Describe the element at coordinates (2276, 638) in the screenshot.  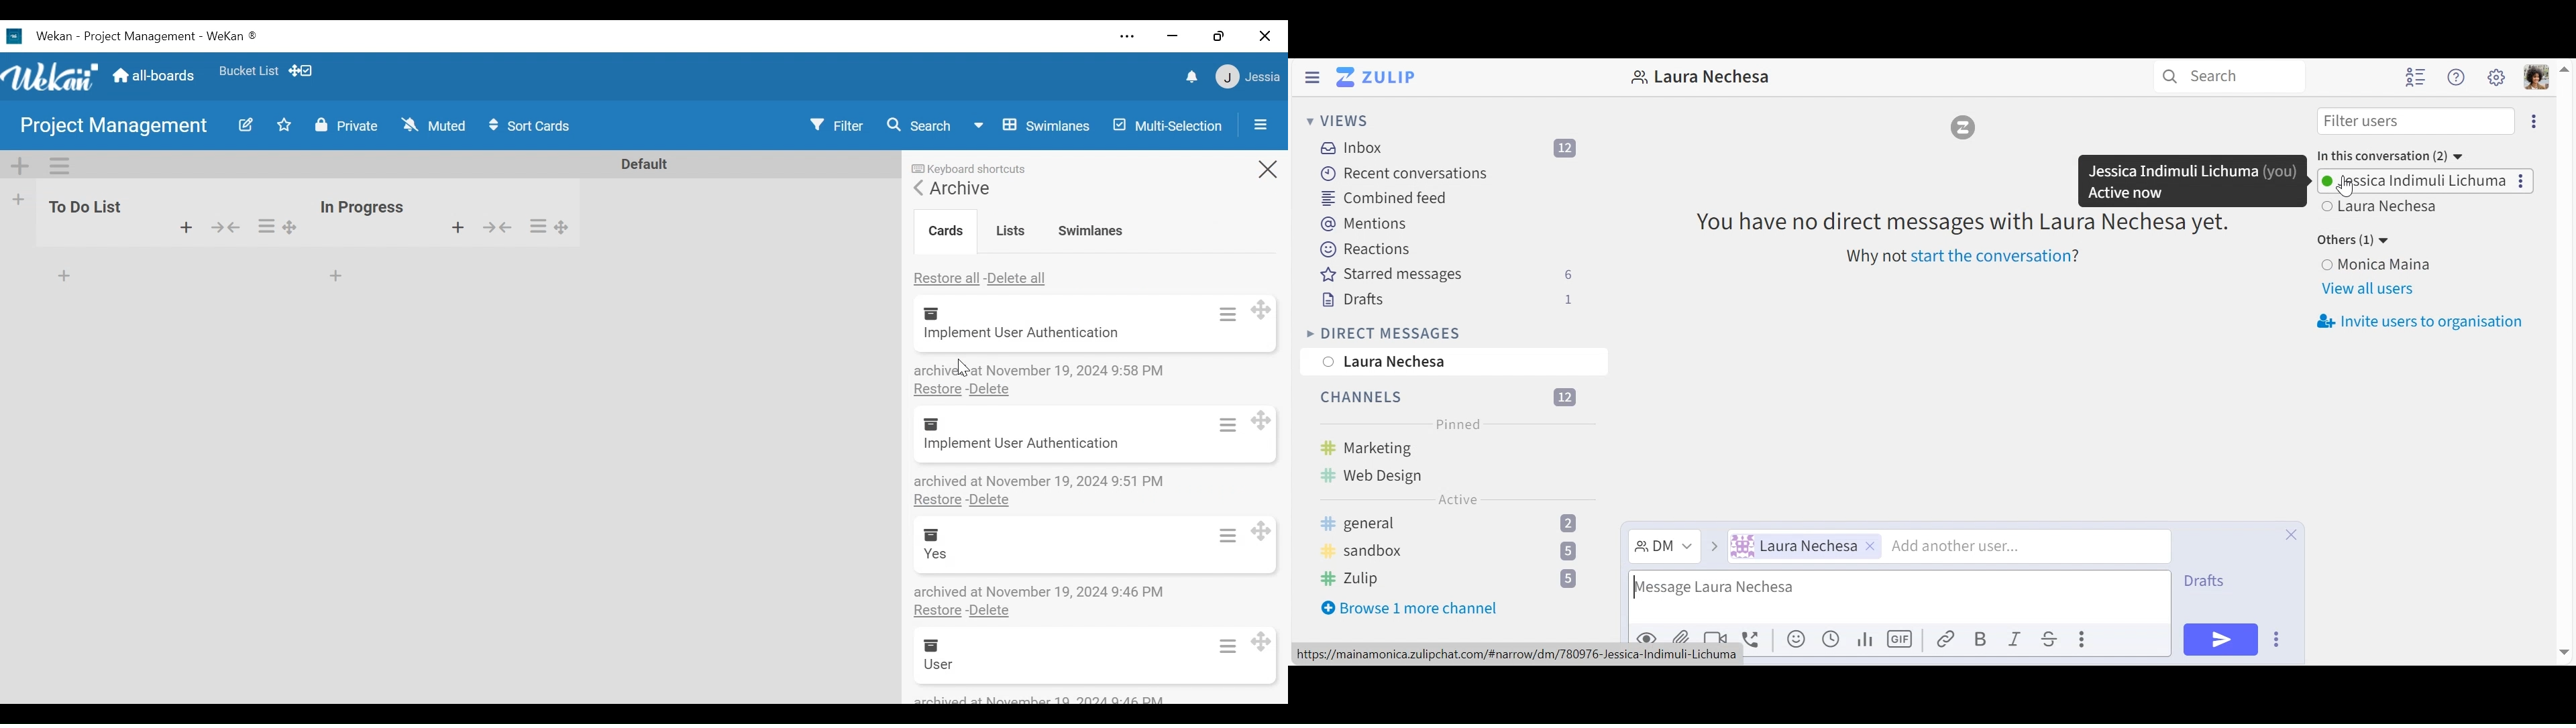
I see `compose actions` at that location.